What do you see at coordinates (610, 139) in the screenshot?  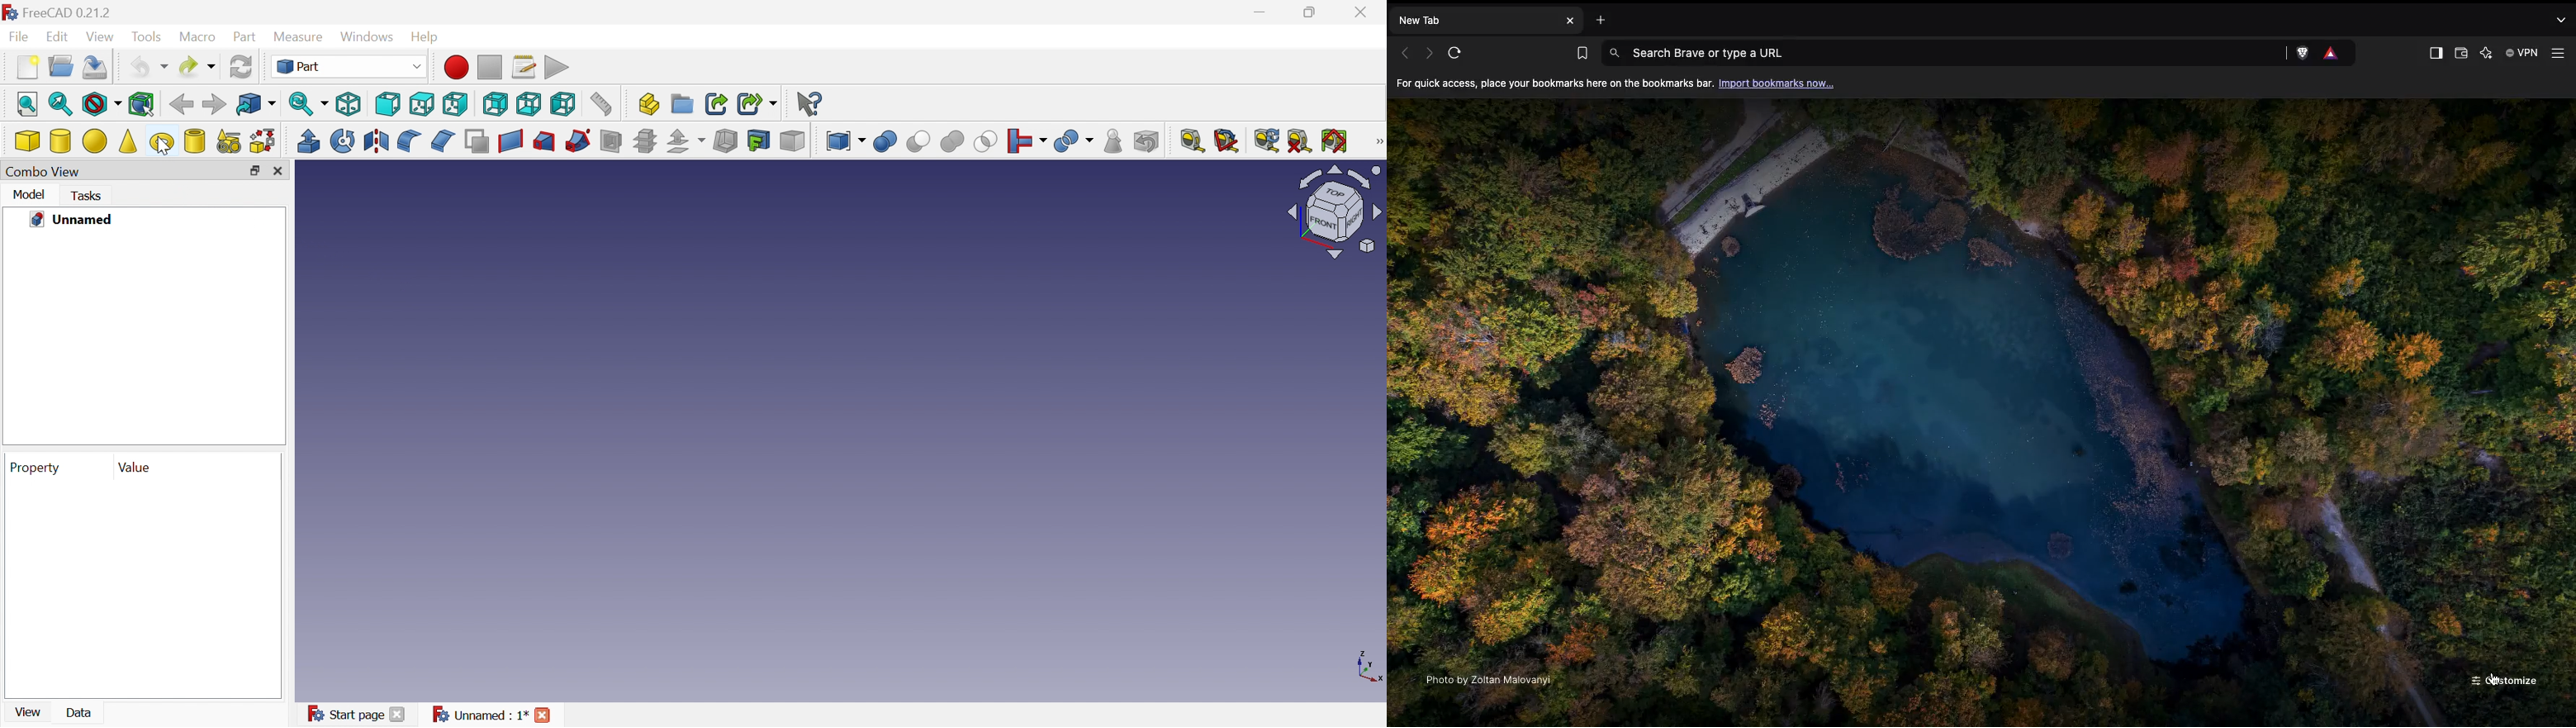 I see `Section` at bounding box center [610, 139].